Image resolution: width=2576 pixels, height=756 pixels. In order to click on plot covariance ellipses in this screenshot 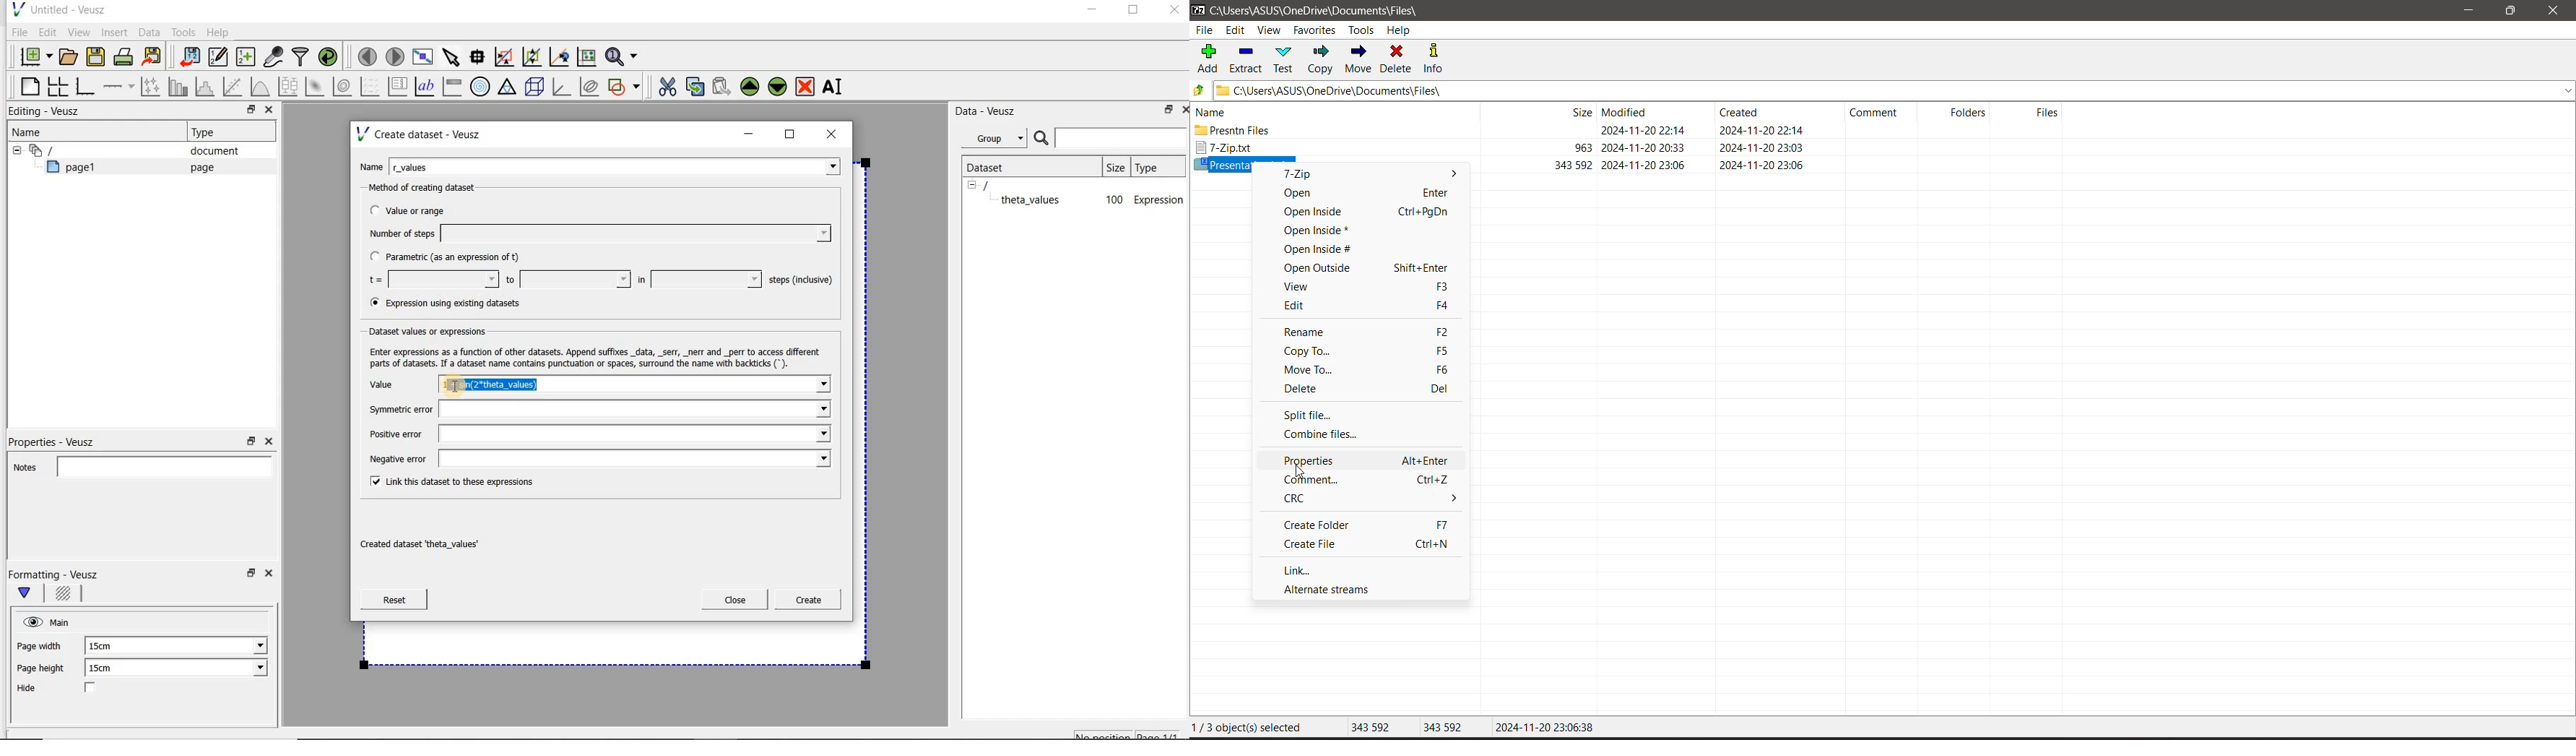, I will do `click(590, 86)`.